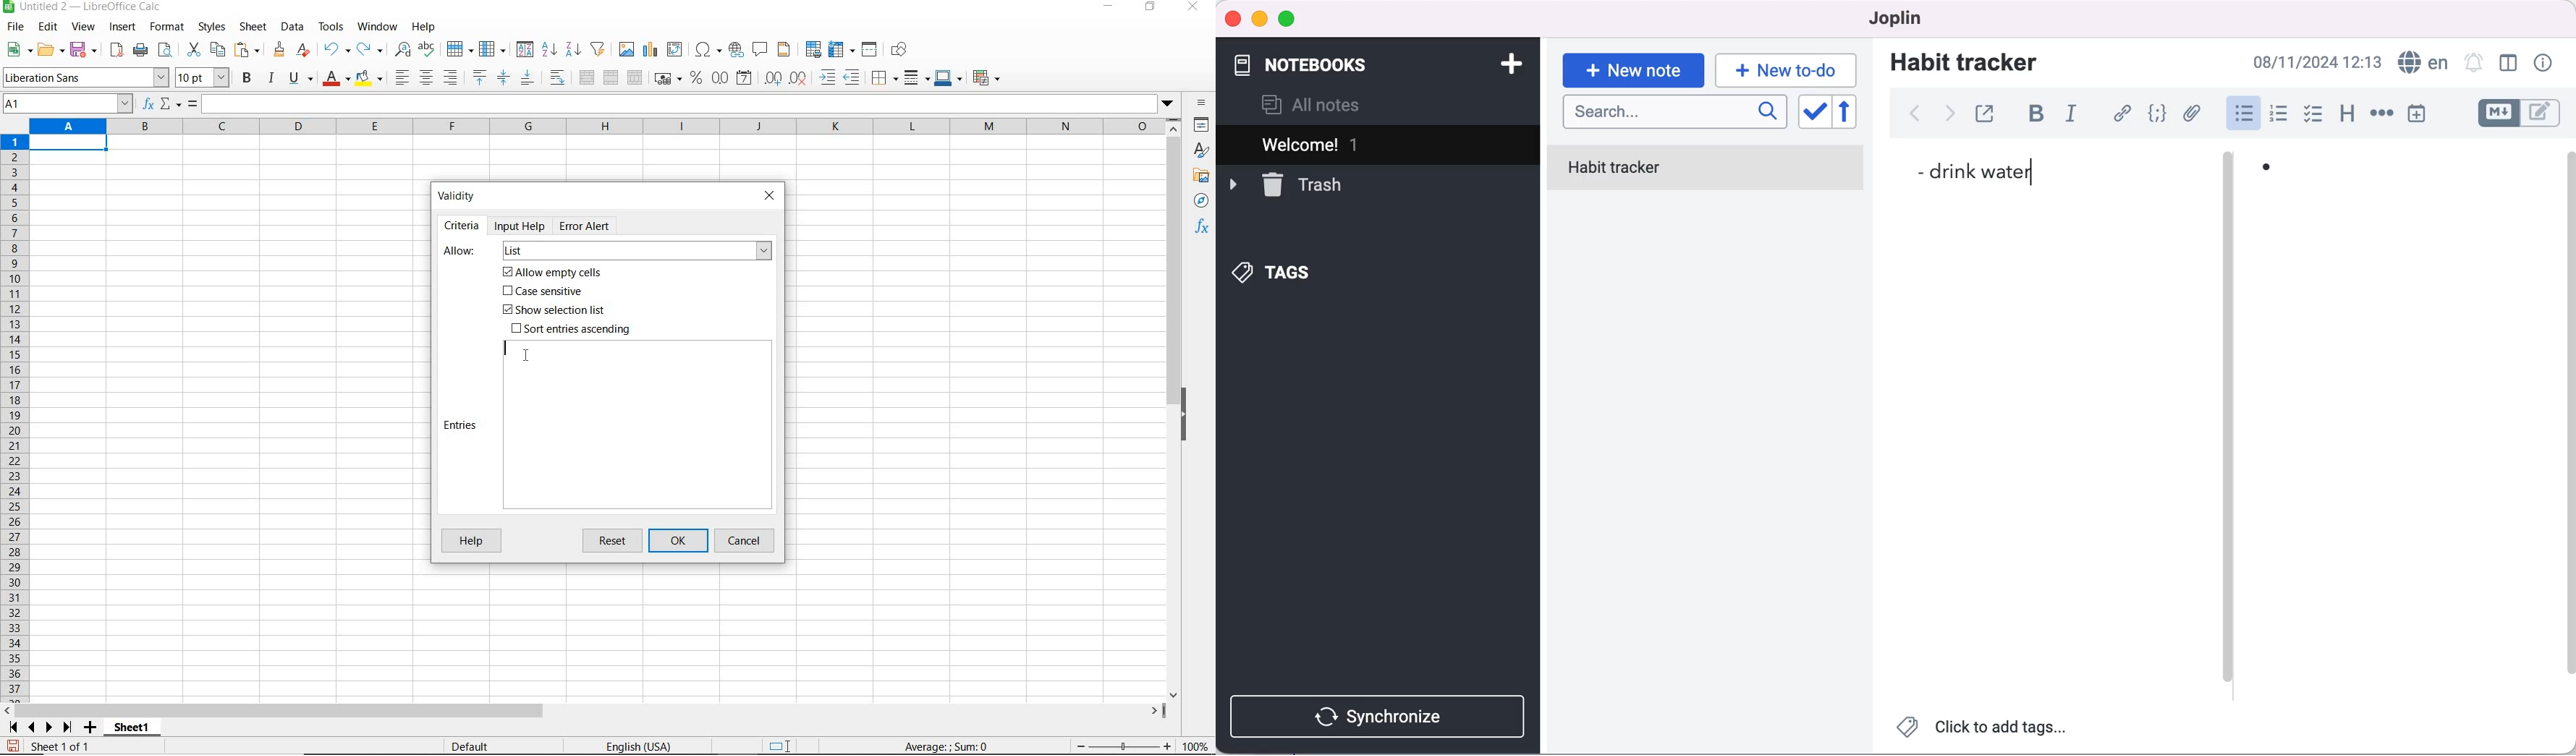 The height and width of the screenshot is (756, 2576). I want to click on font size, so click(203, 77).